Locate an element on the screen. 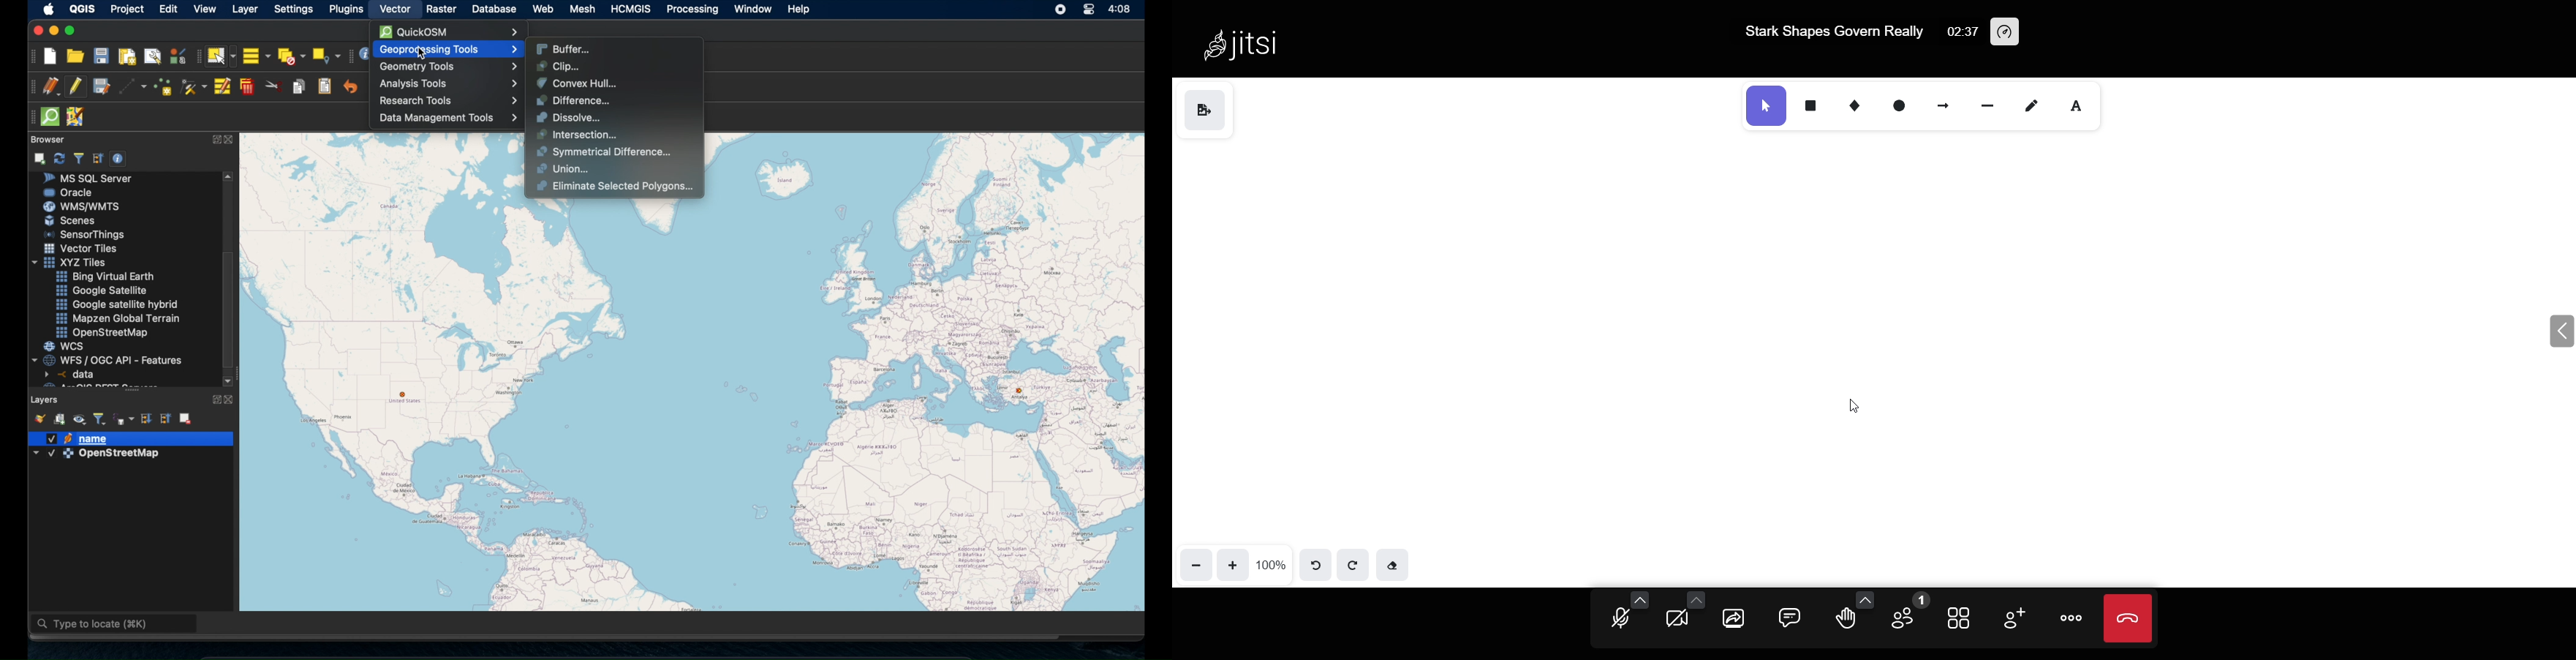 This screenshot has height=672, width=2576. leave meeting is located at coordinates (2128, 618).